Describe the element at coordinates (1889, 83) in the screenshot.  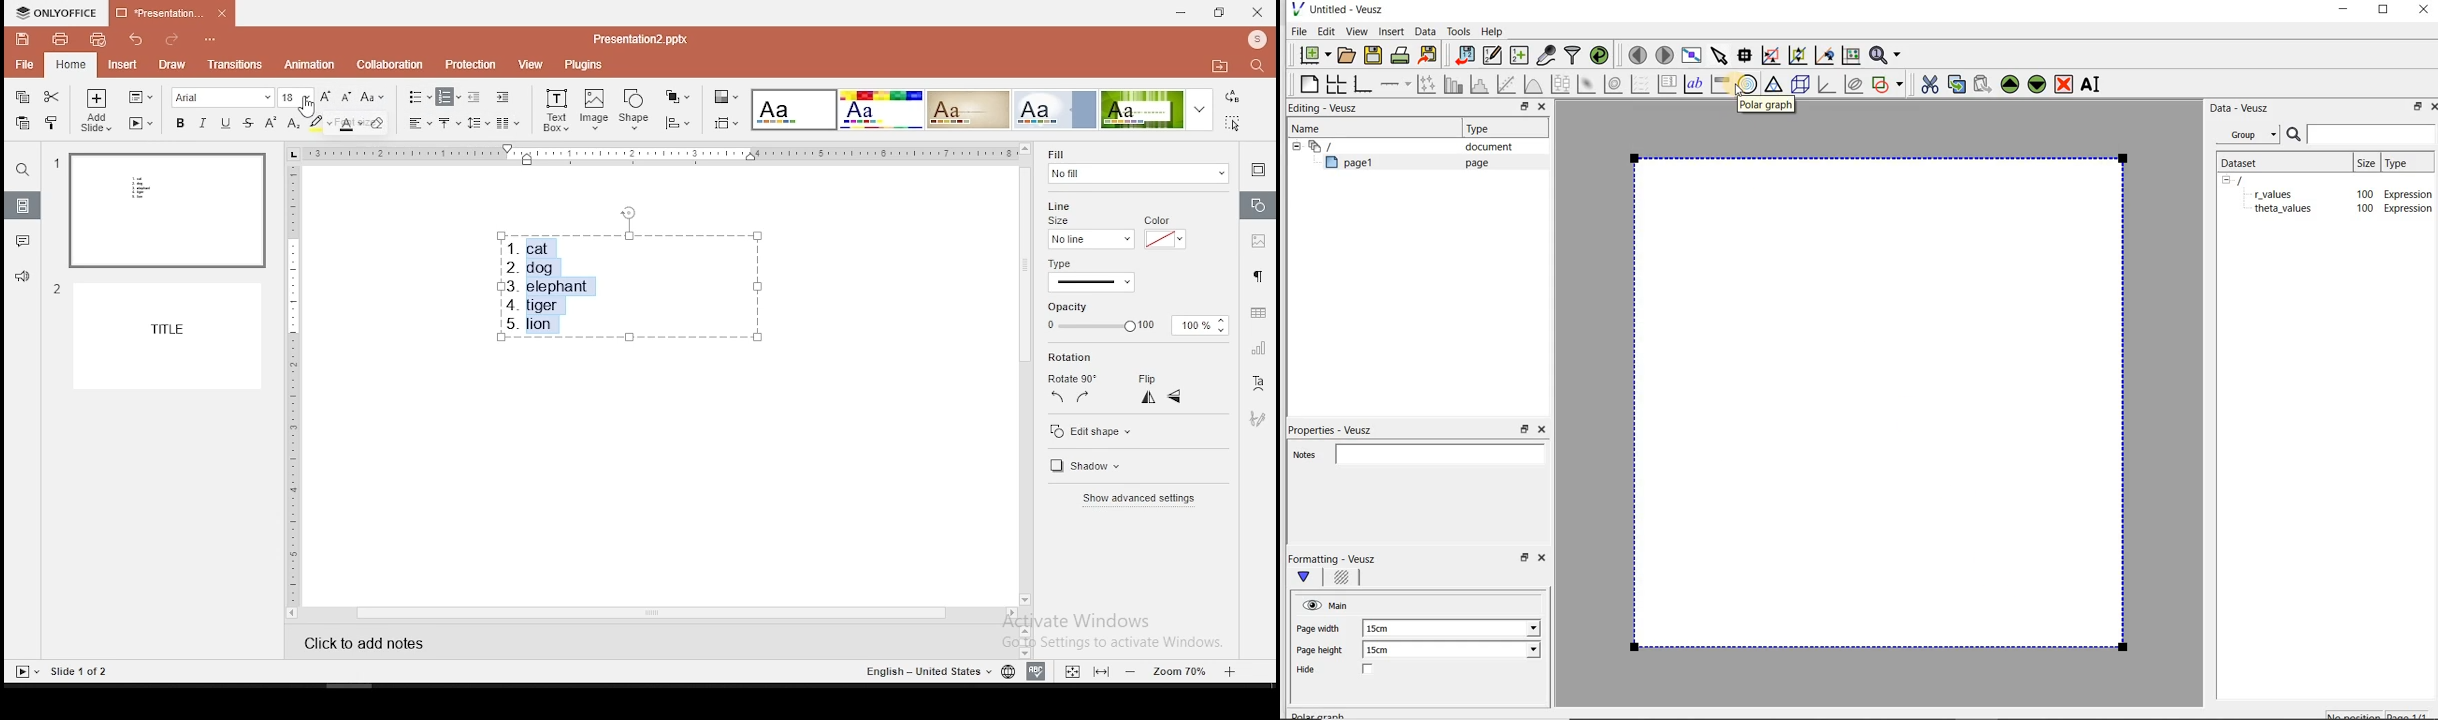
I see `add a shape to the plot` at that location.